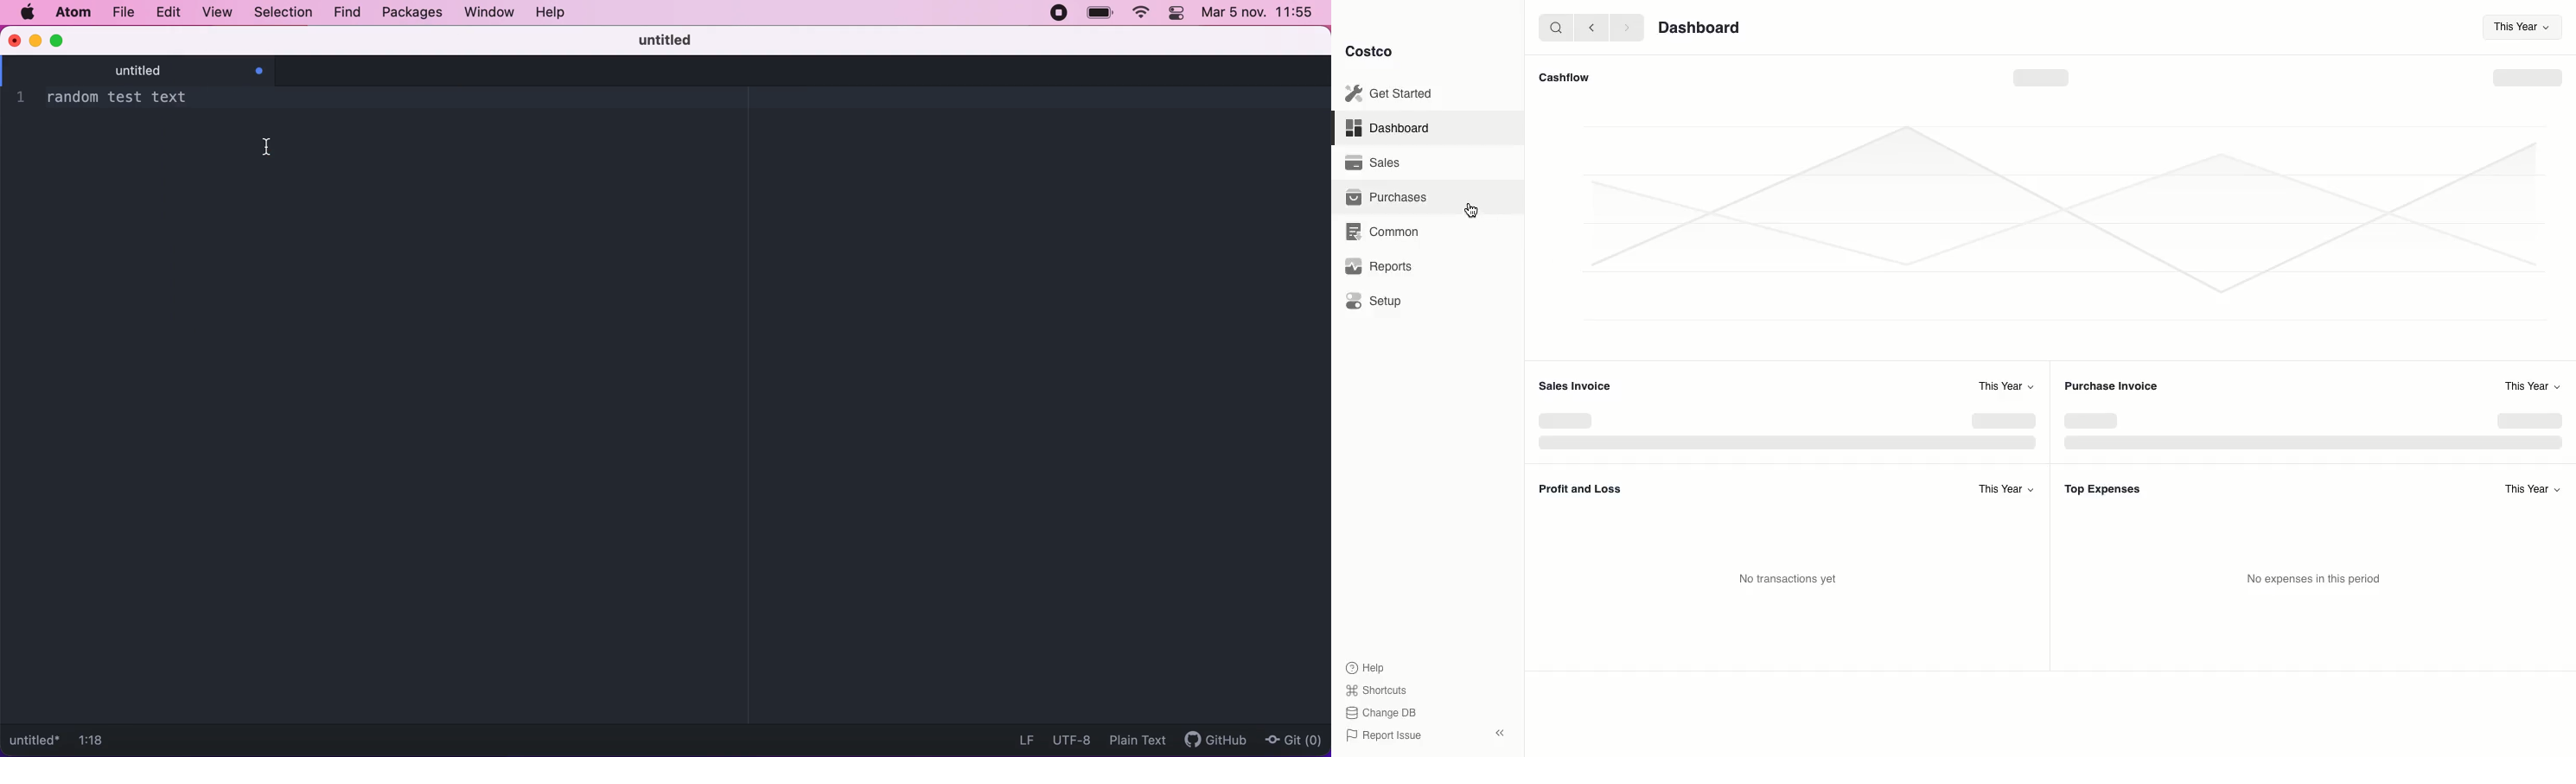 The width and height of the screenshot is (2576, 784). Describe the element at coordinates (1472, 211) in the screenshot. I see `cursor` at that location.